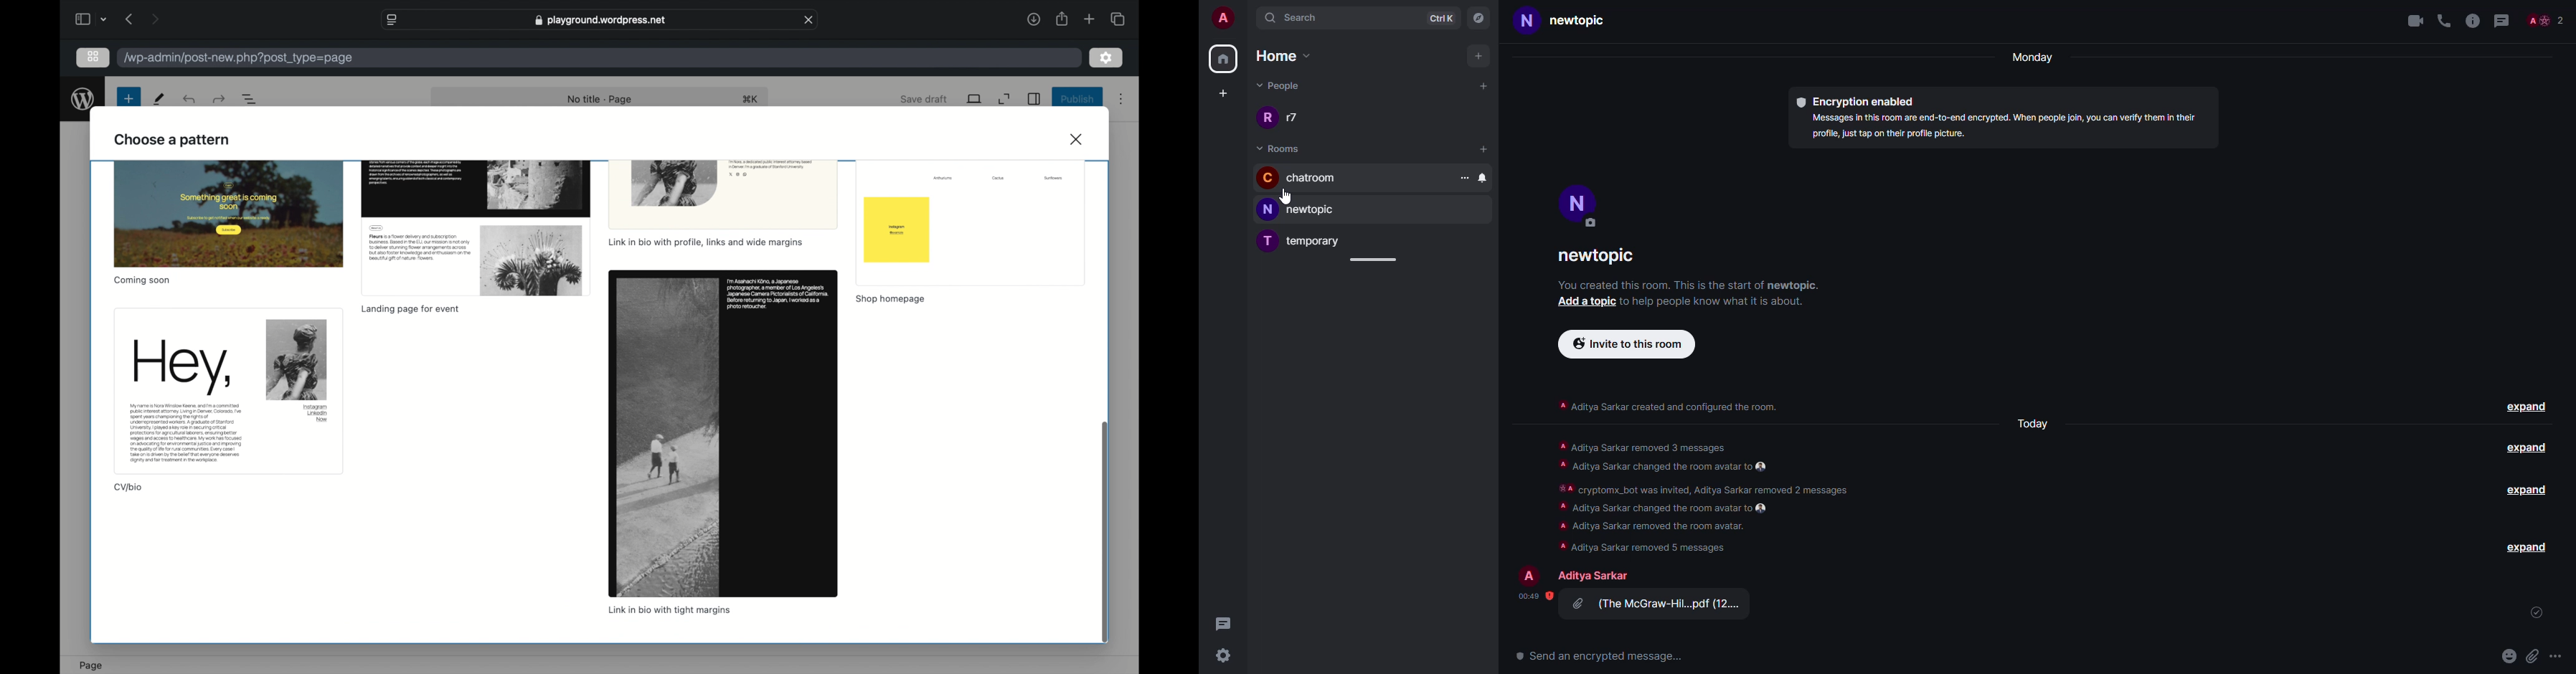 The image size is (2576, 700). What do you see at coordinates (1485, 85) in the screenshot?
I see `add` at bounding box center [1485, 85].